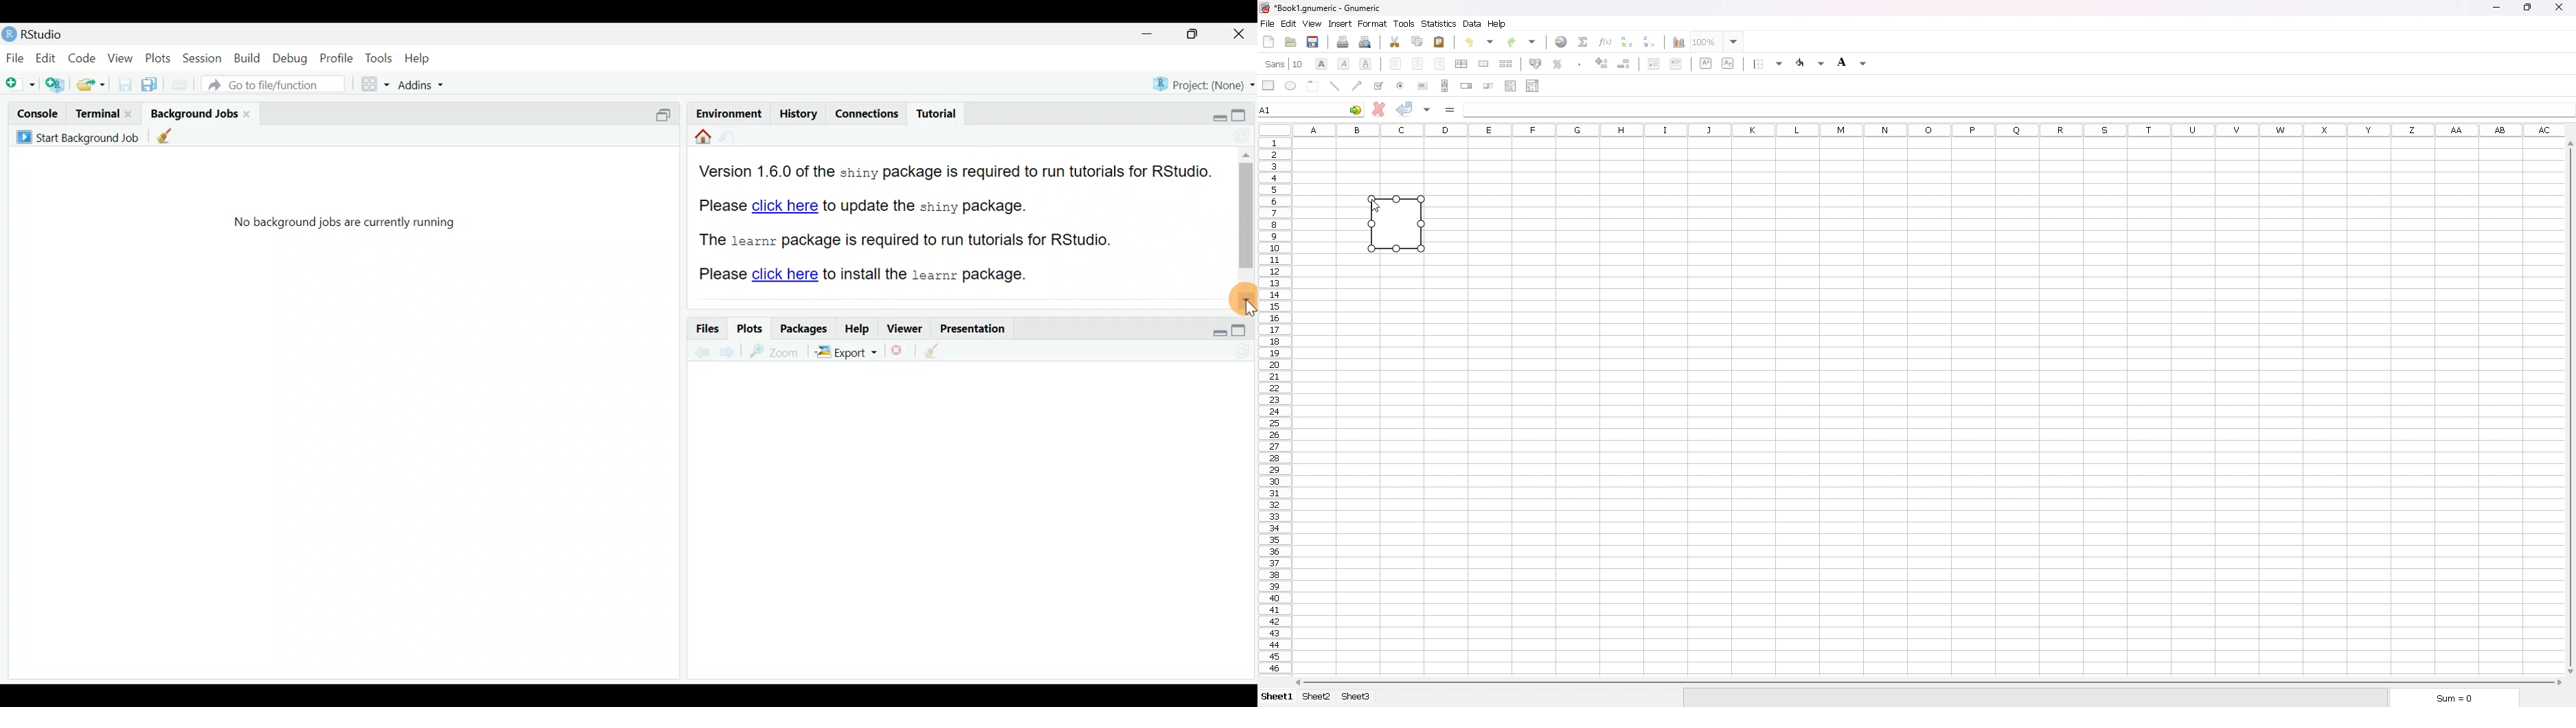 The image size is (2576, 728). I want to click on Tools, so click(379, 57).